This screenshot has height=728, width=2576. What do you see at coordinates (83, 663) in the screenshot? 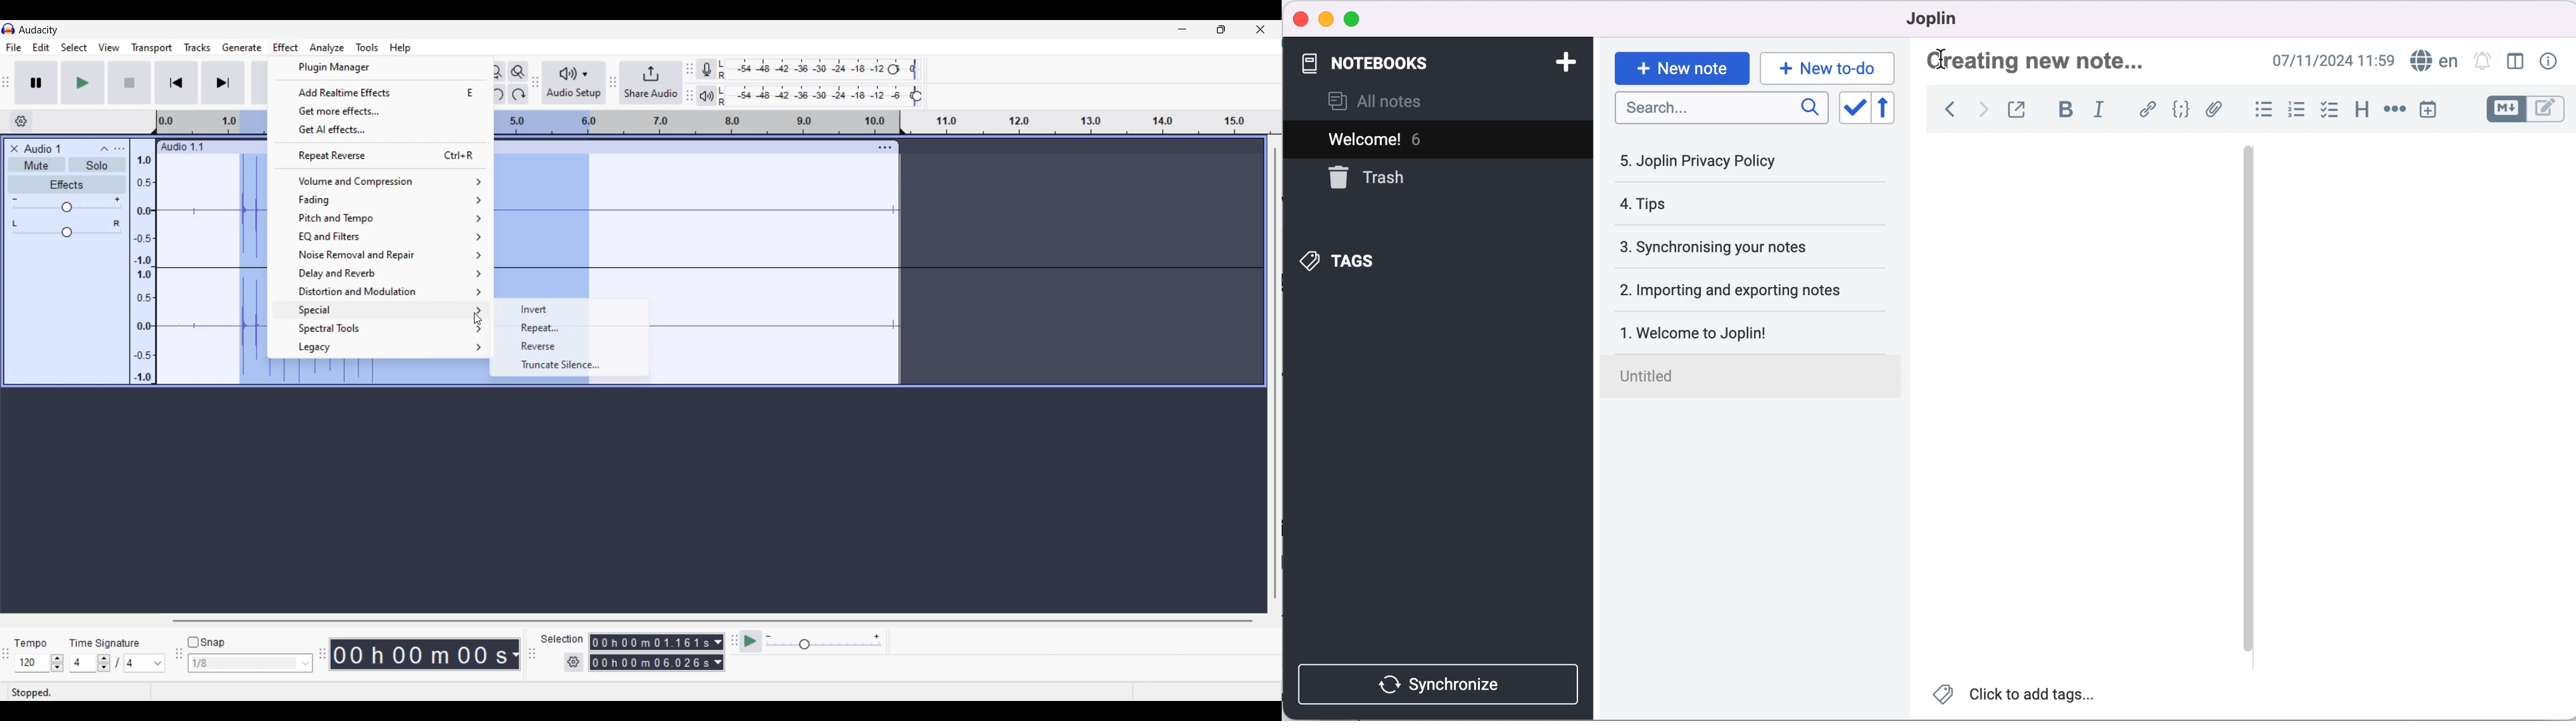
I see `Type in time signature` at bounding box center [83, 663].